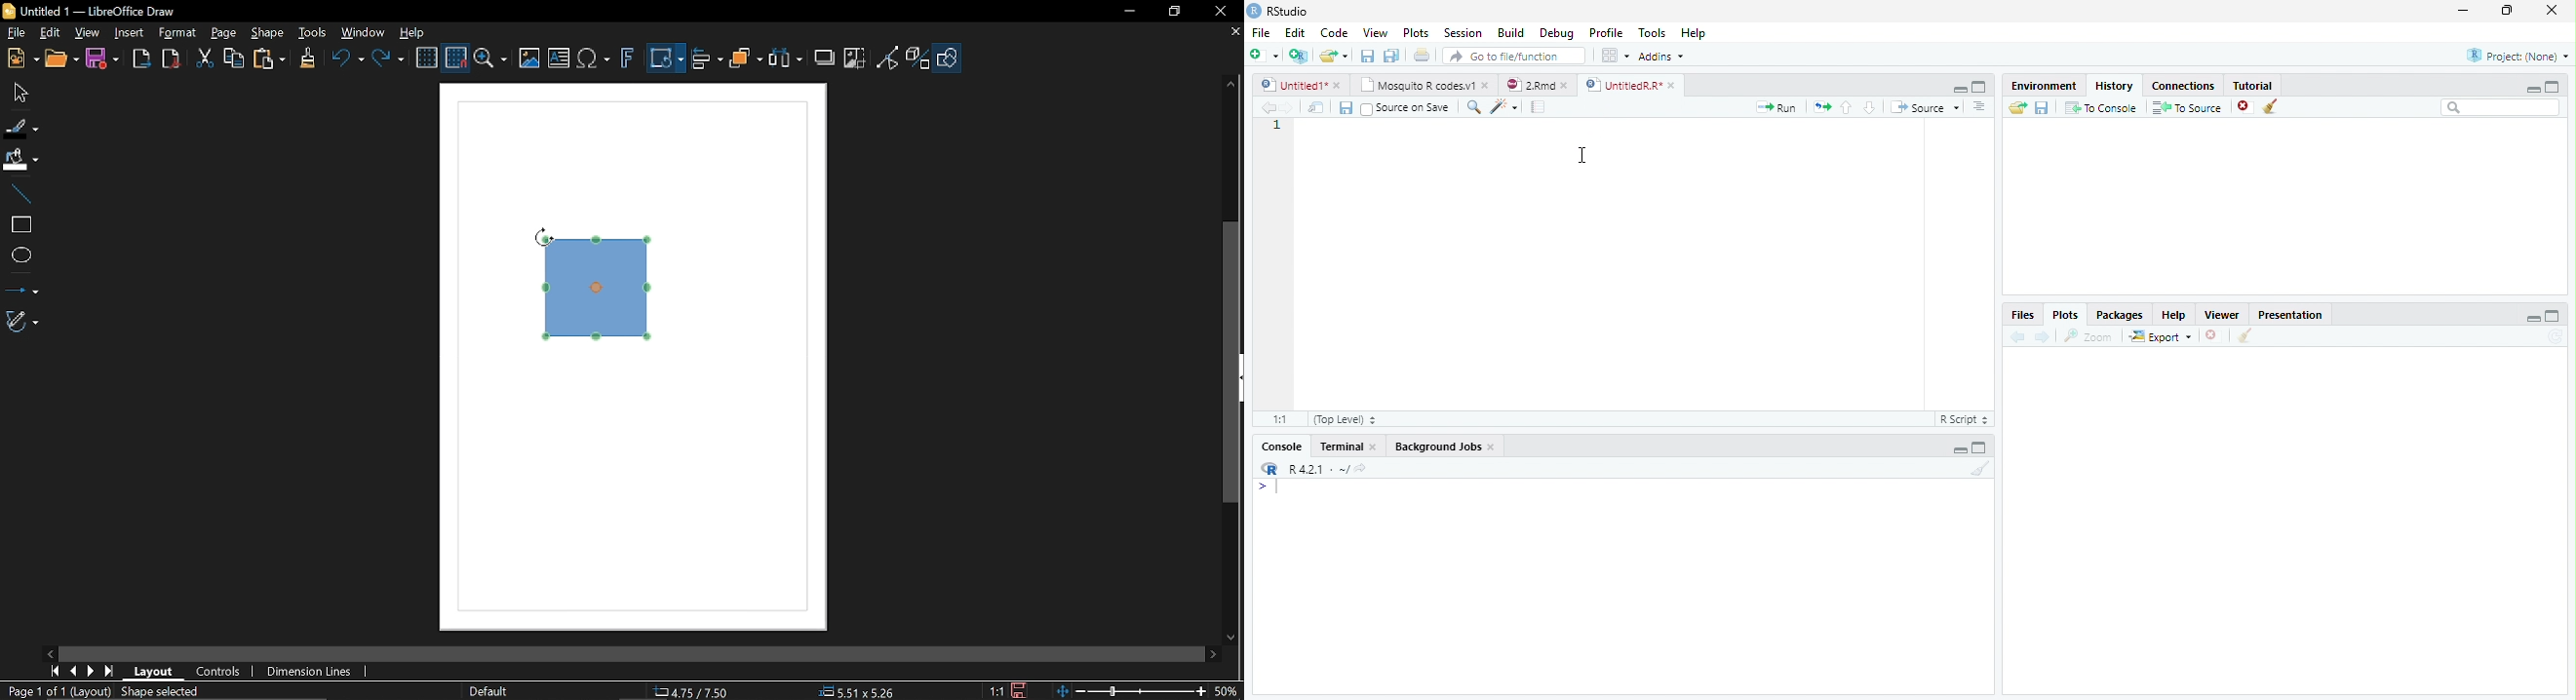 This screenshot has height=700, width=2576. Describe the element at coordinates (1960, 89) in the screenshot. I see `Minimize` at that location.